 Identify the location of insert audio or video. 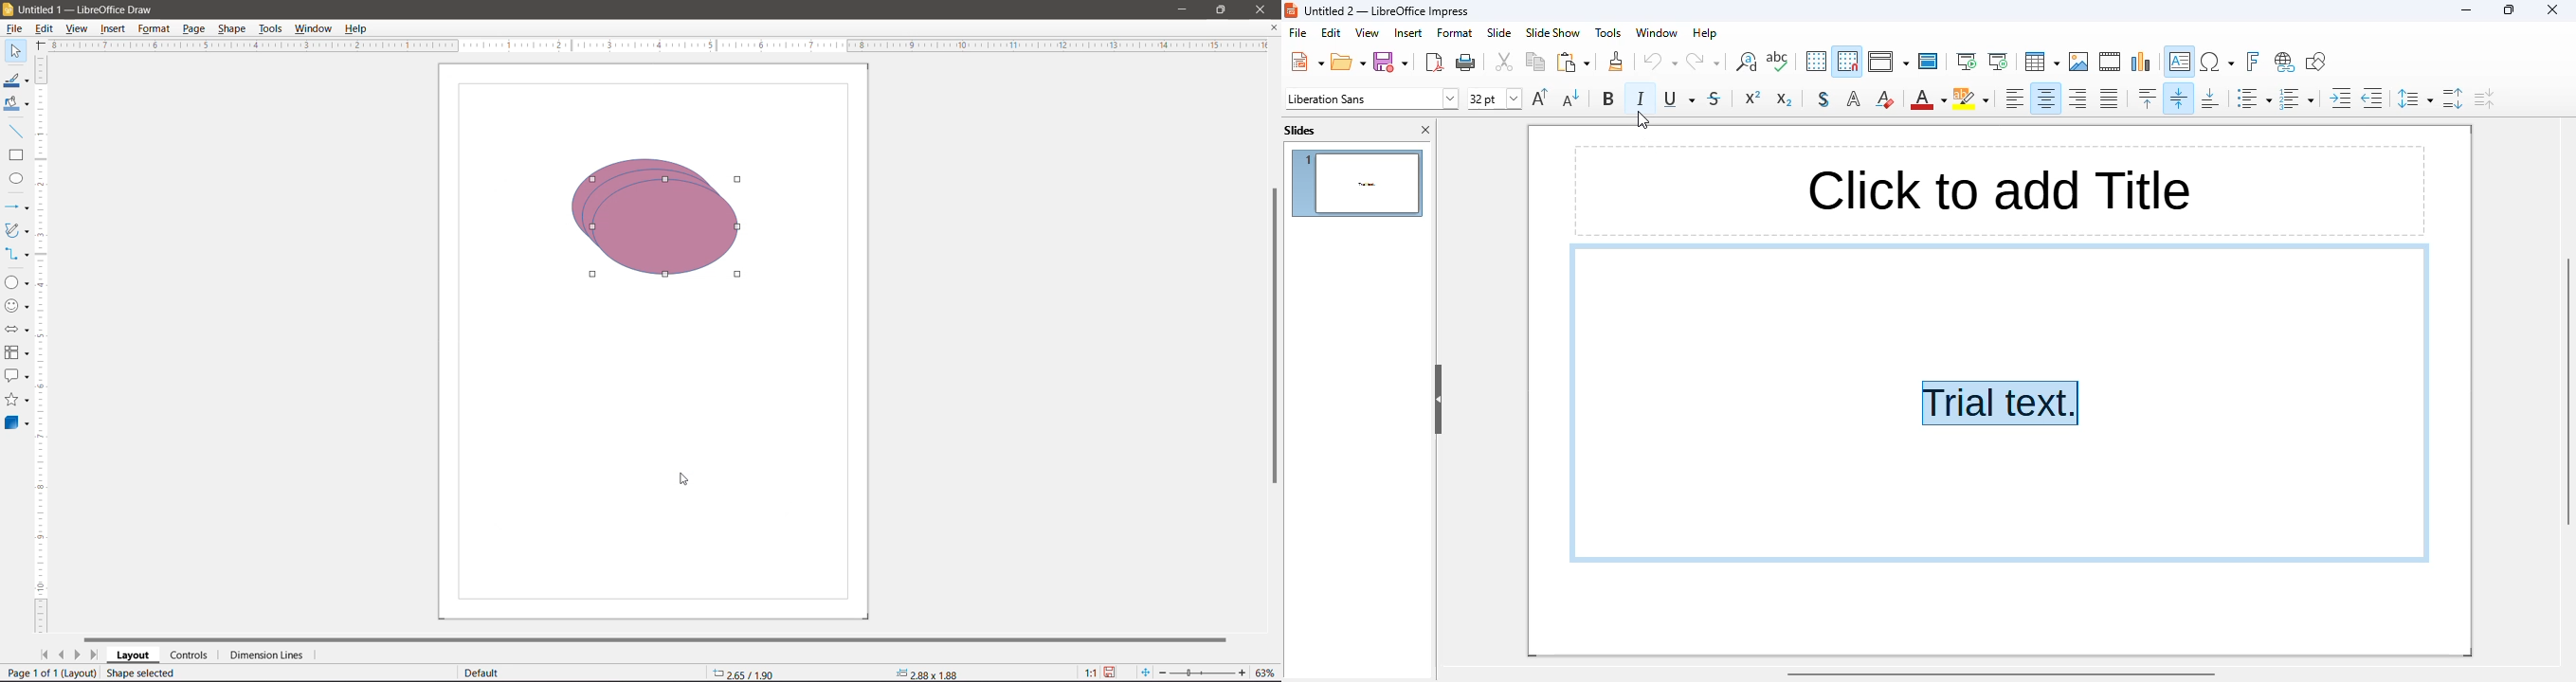
(2111, 61).